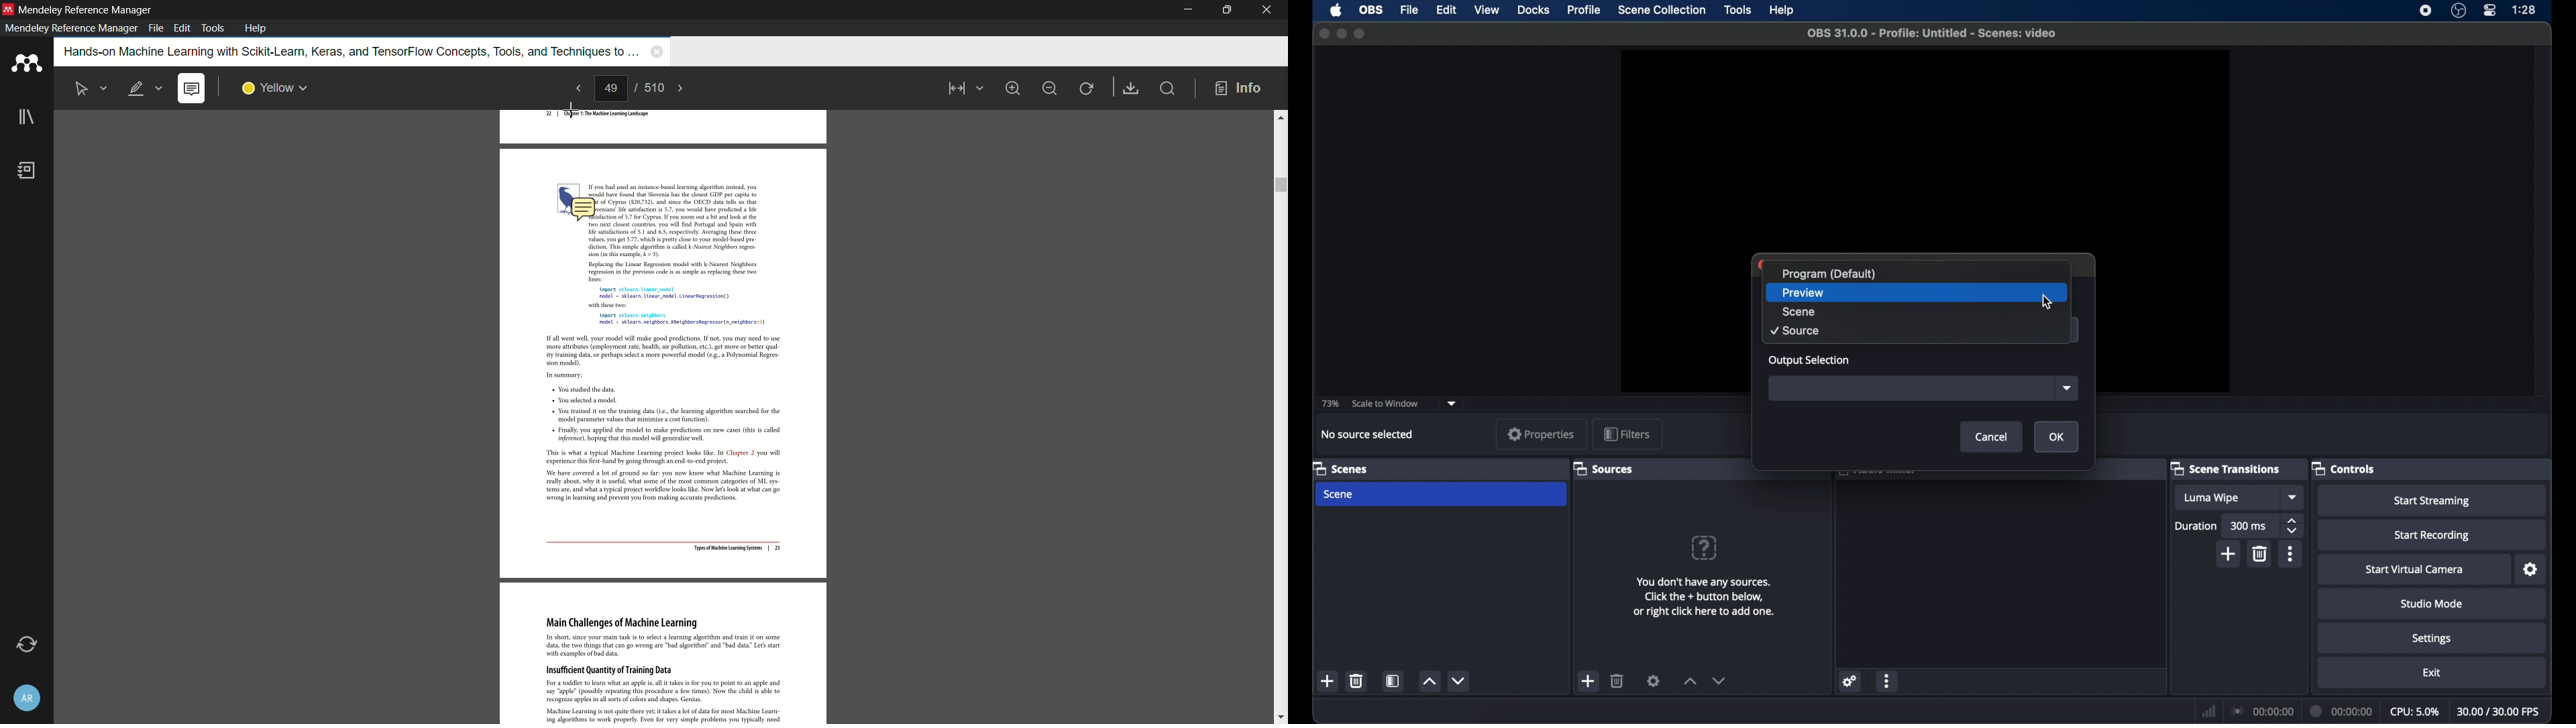 The width and height of the screenshot is (2576, 728). What do you see at coordinates (1738, 9) in the screenshot?
I see `tools` at bounding box center [1738, 9].